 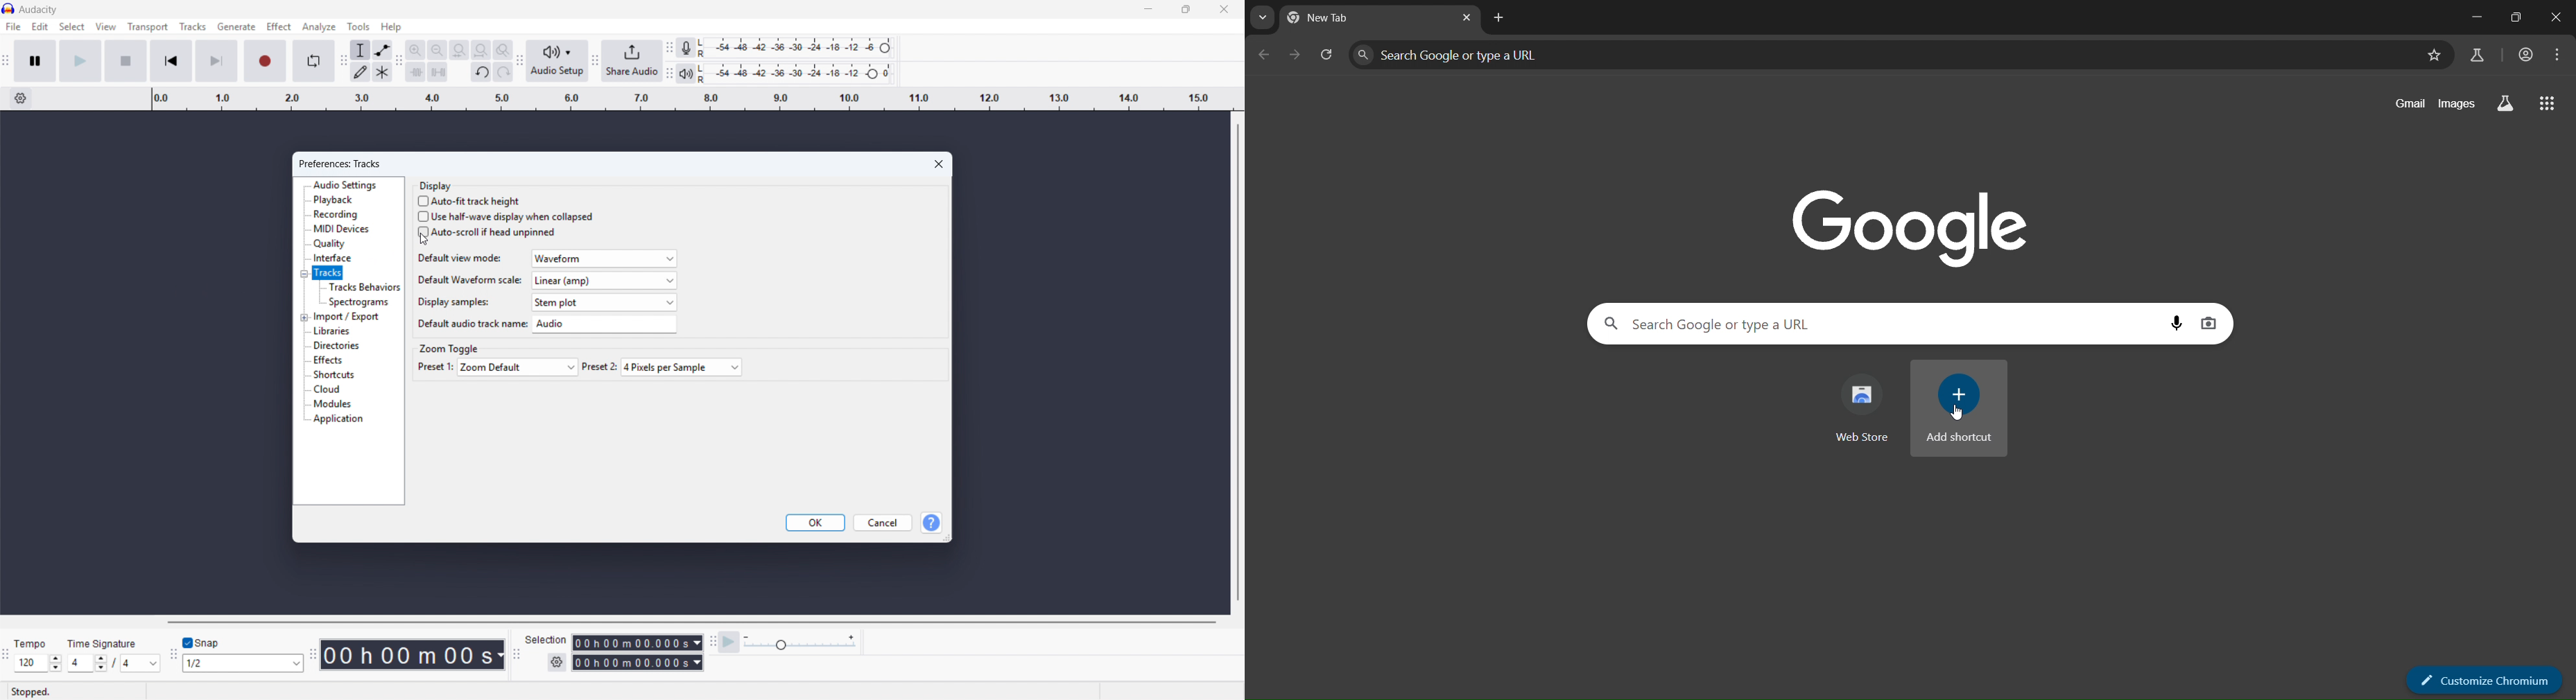 I want to click on fit selection to width, so click(x=459, y=50).